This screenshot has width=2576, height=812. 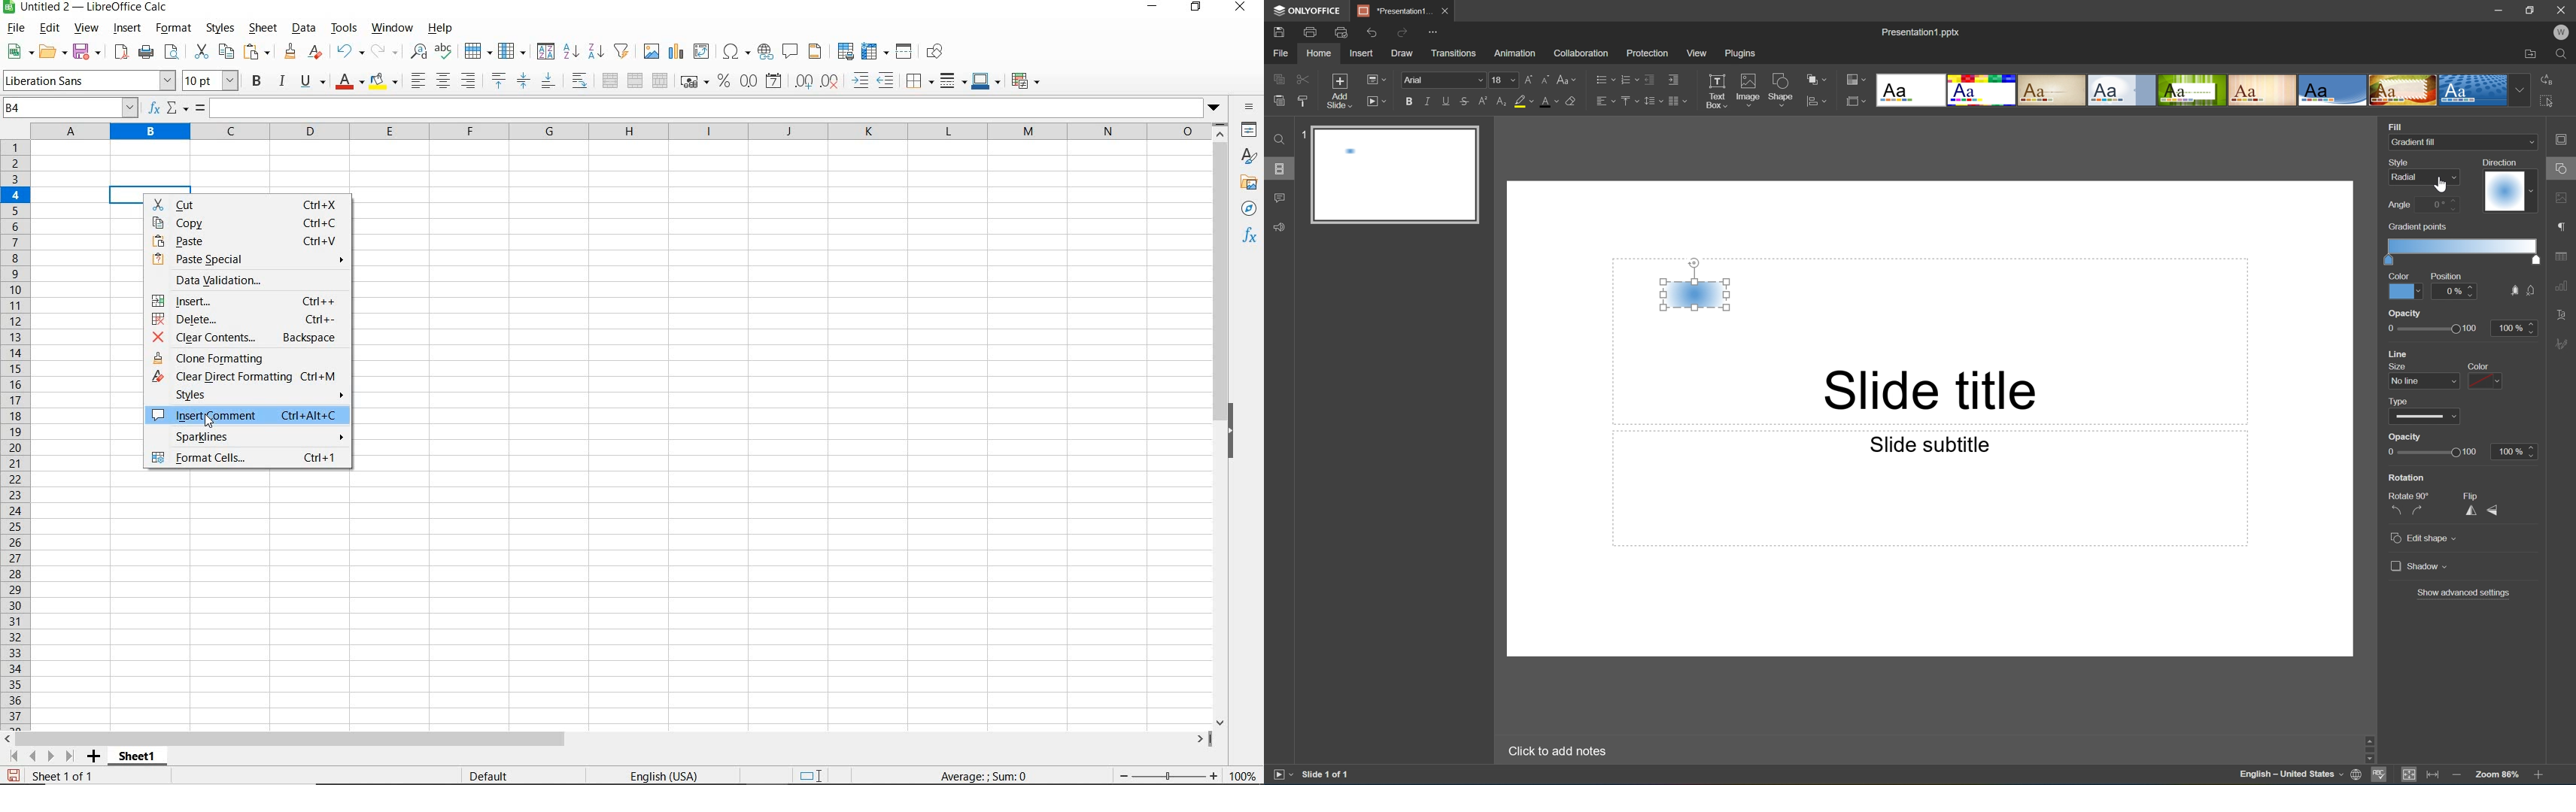 I want to click on type, so click(x=2403, y=400).